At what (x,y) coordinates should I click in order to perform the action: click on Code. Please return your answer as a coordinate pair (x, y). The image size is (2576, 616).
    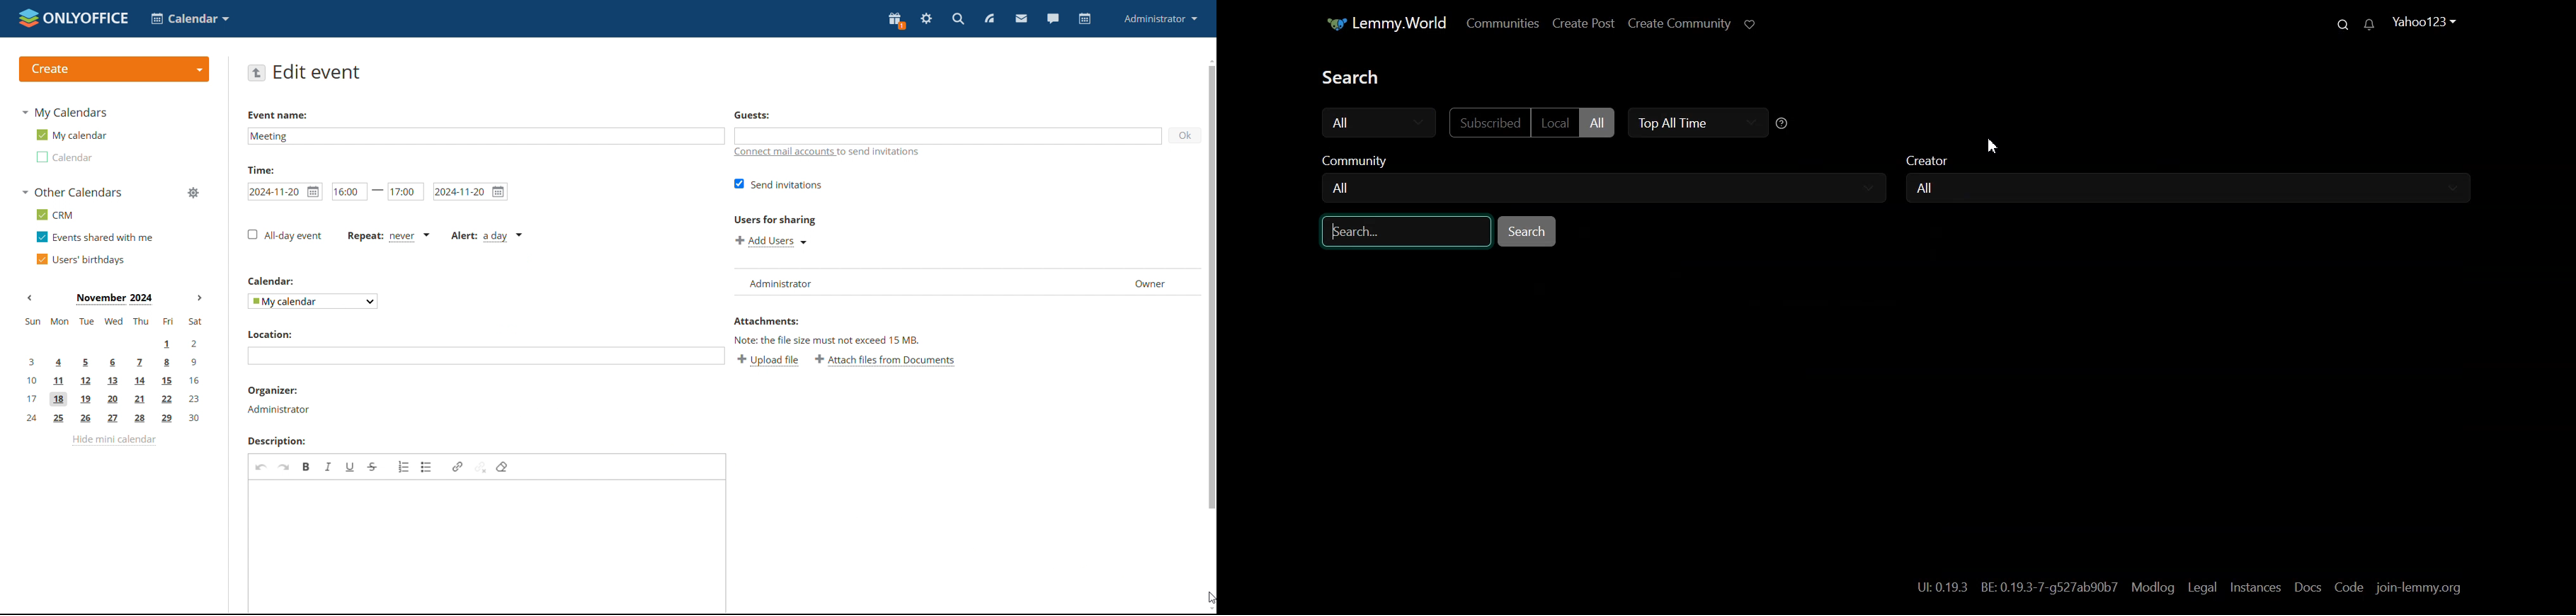
    Looking at the image, I should click on (2349, 587).